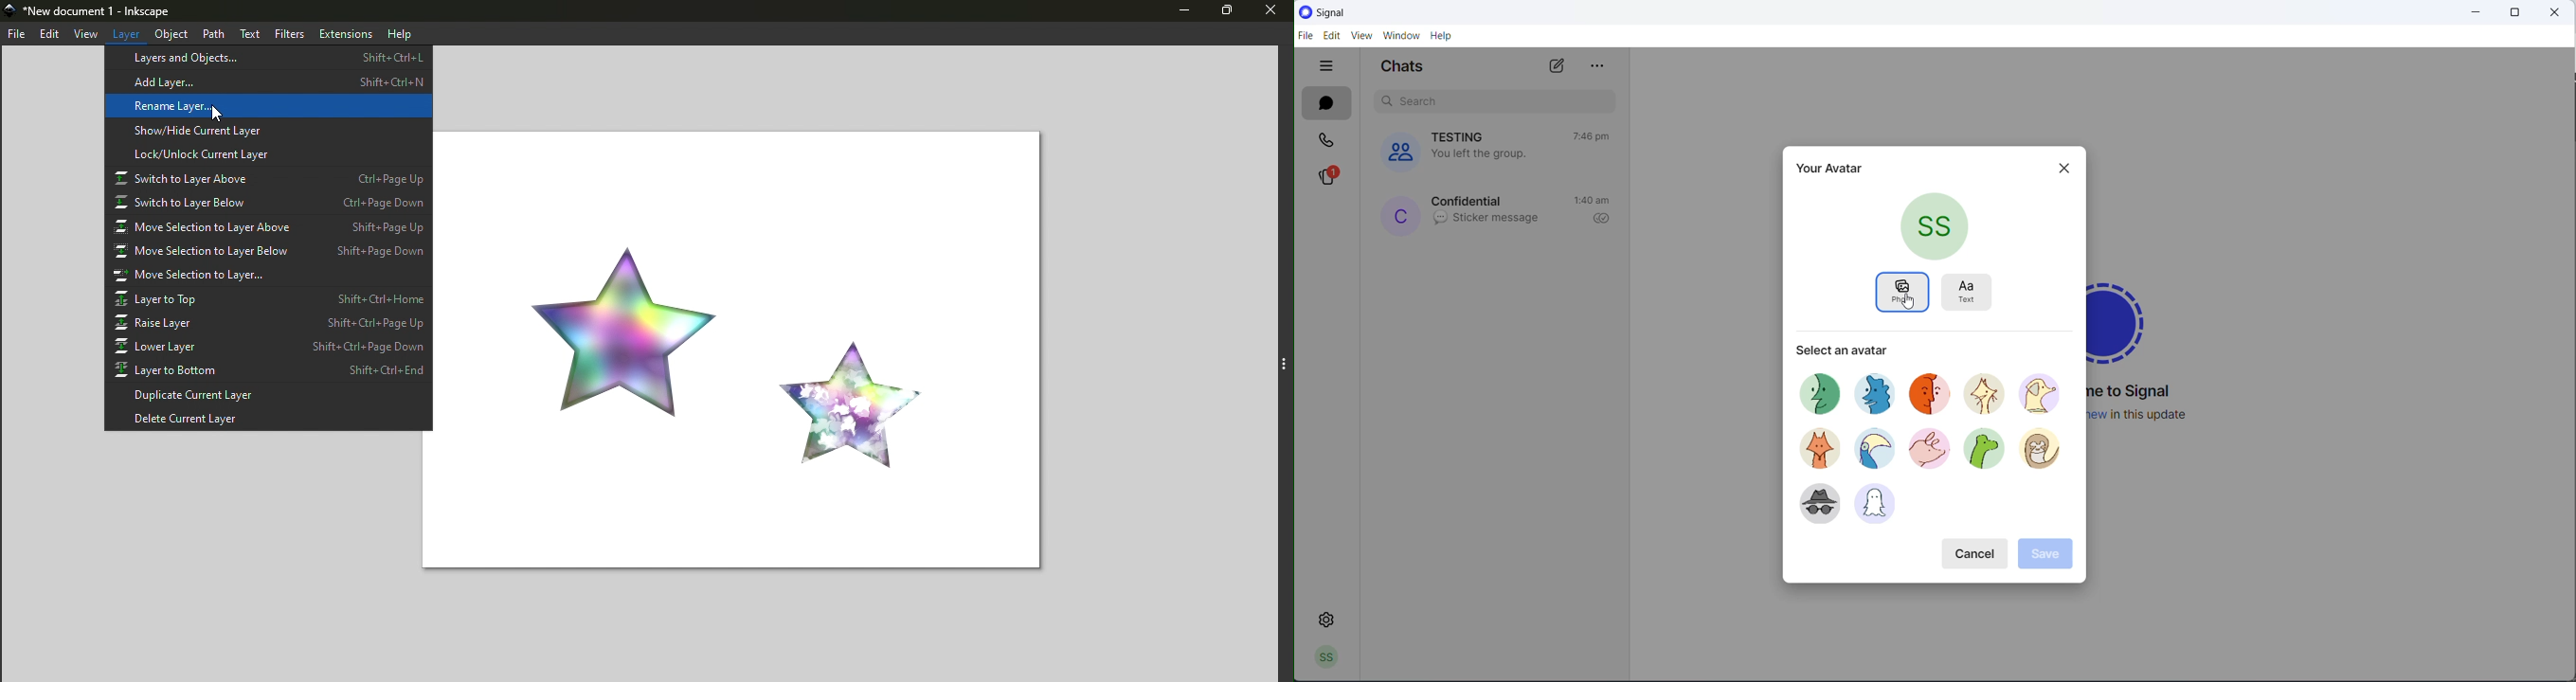 The height and width of the screenshot is (700, 2576). What do you see at coordinates (213, 32) in the screenshot?
I see `path` at bounding box center [213, 32].